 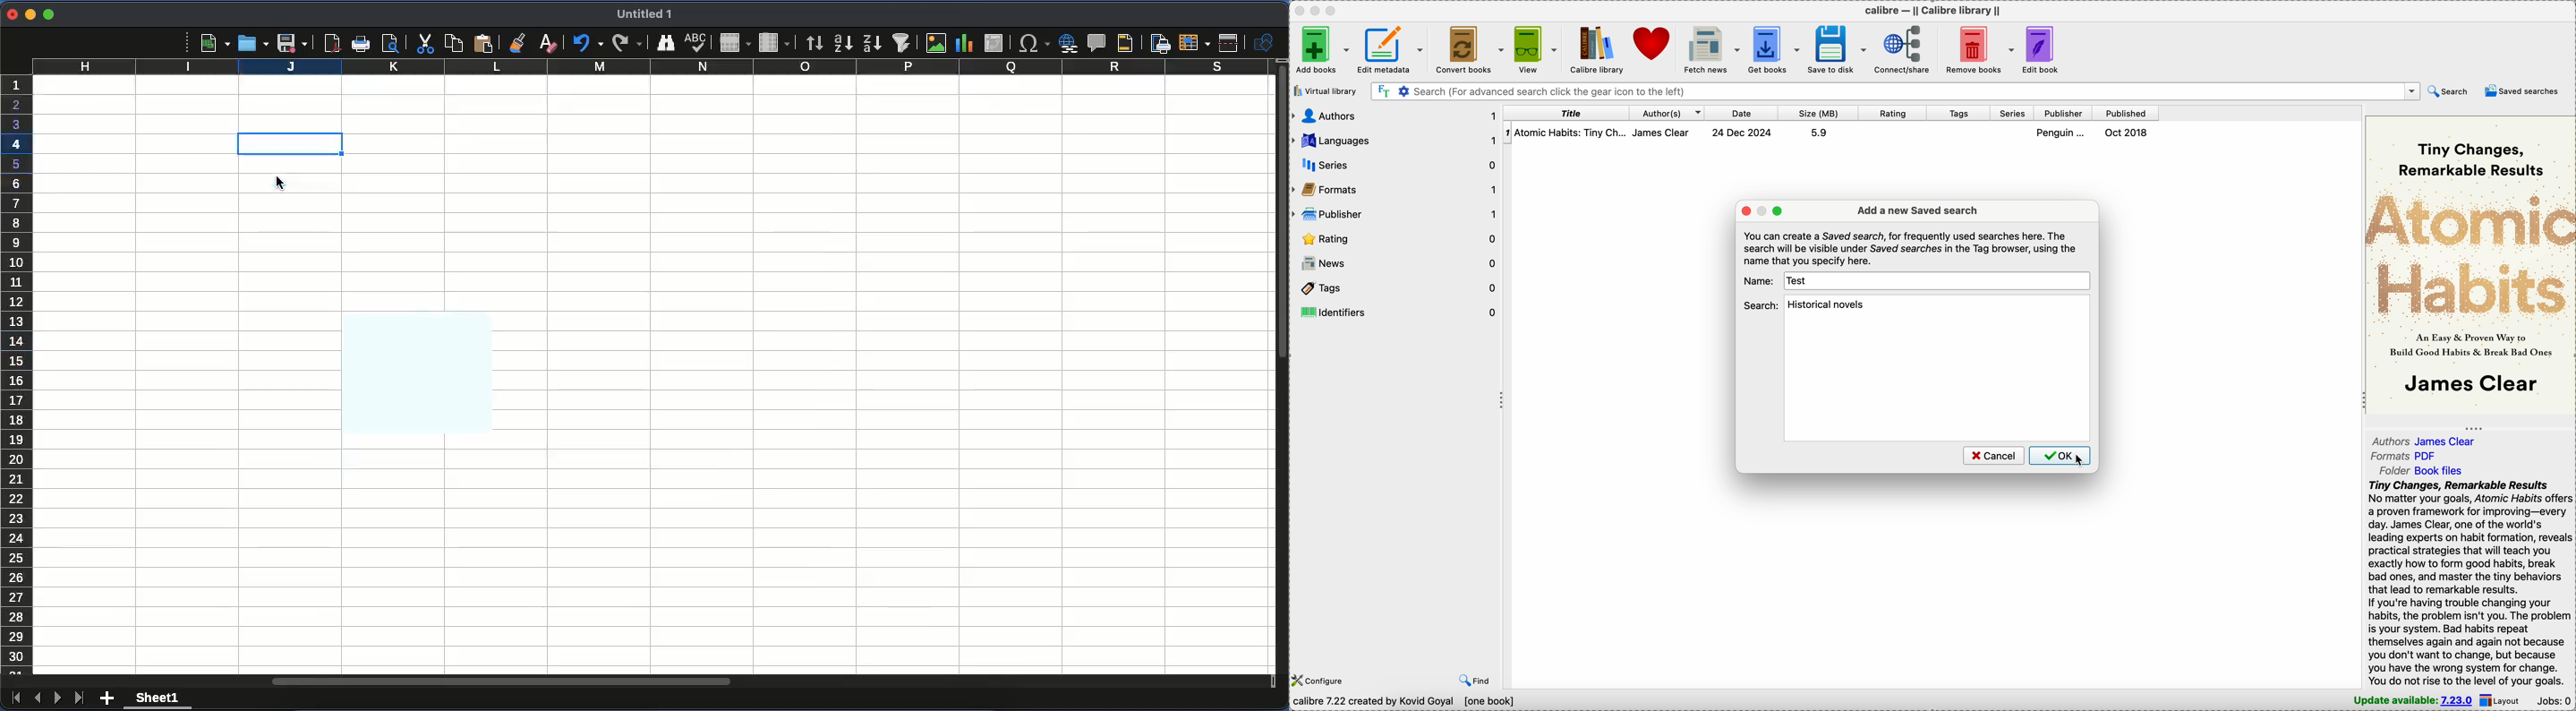 What do you see at coordinates (1911, 249) in the screenshot?
I see `You can create a Saved search, for frequently used searches here. The search will be visible under Saved searches in the Tag browser, using the name that you specify here.` at bounding box center [1911, 249].